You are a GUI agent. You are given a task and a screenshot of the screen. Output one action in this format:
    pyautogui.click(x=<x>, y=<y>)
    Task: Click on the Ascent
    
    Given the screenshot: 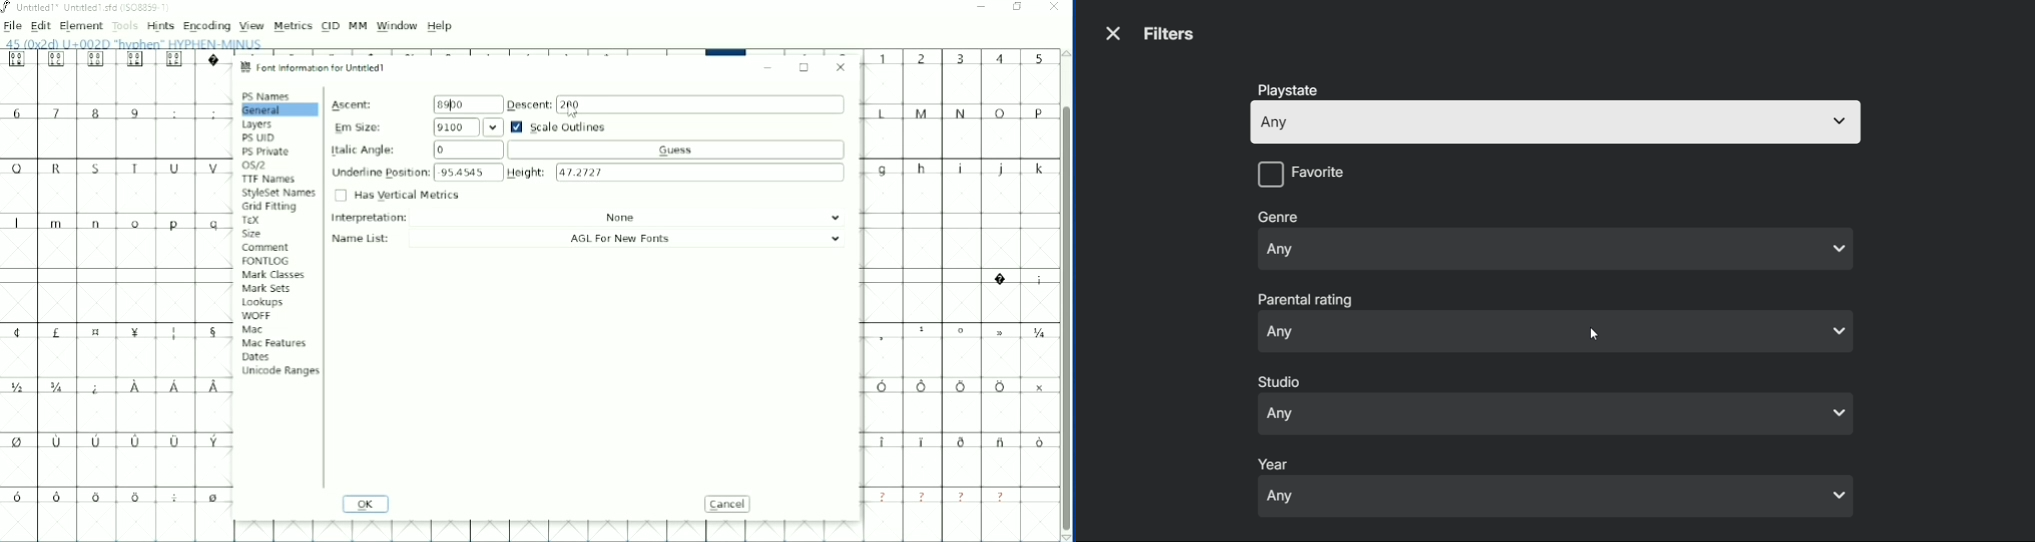 What is the action you would take?
    pyautogui.click(x=413, y=104)
    